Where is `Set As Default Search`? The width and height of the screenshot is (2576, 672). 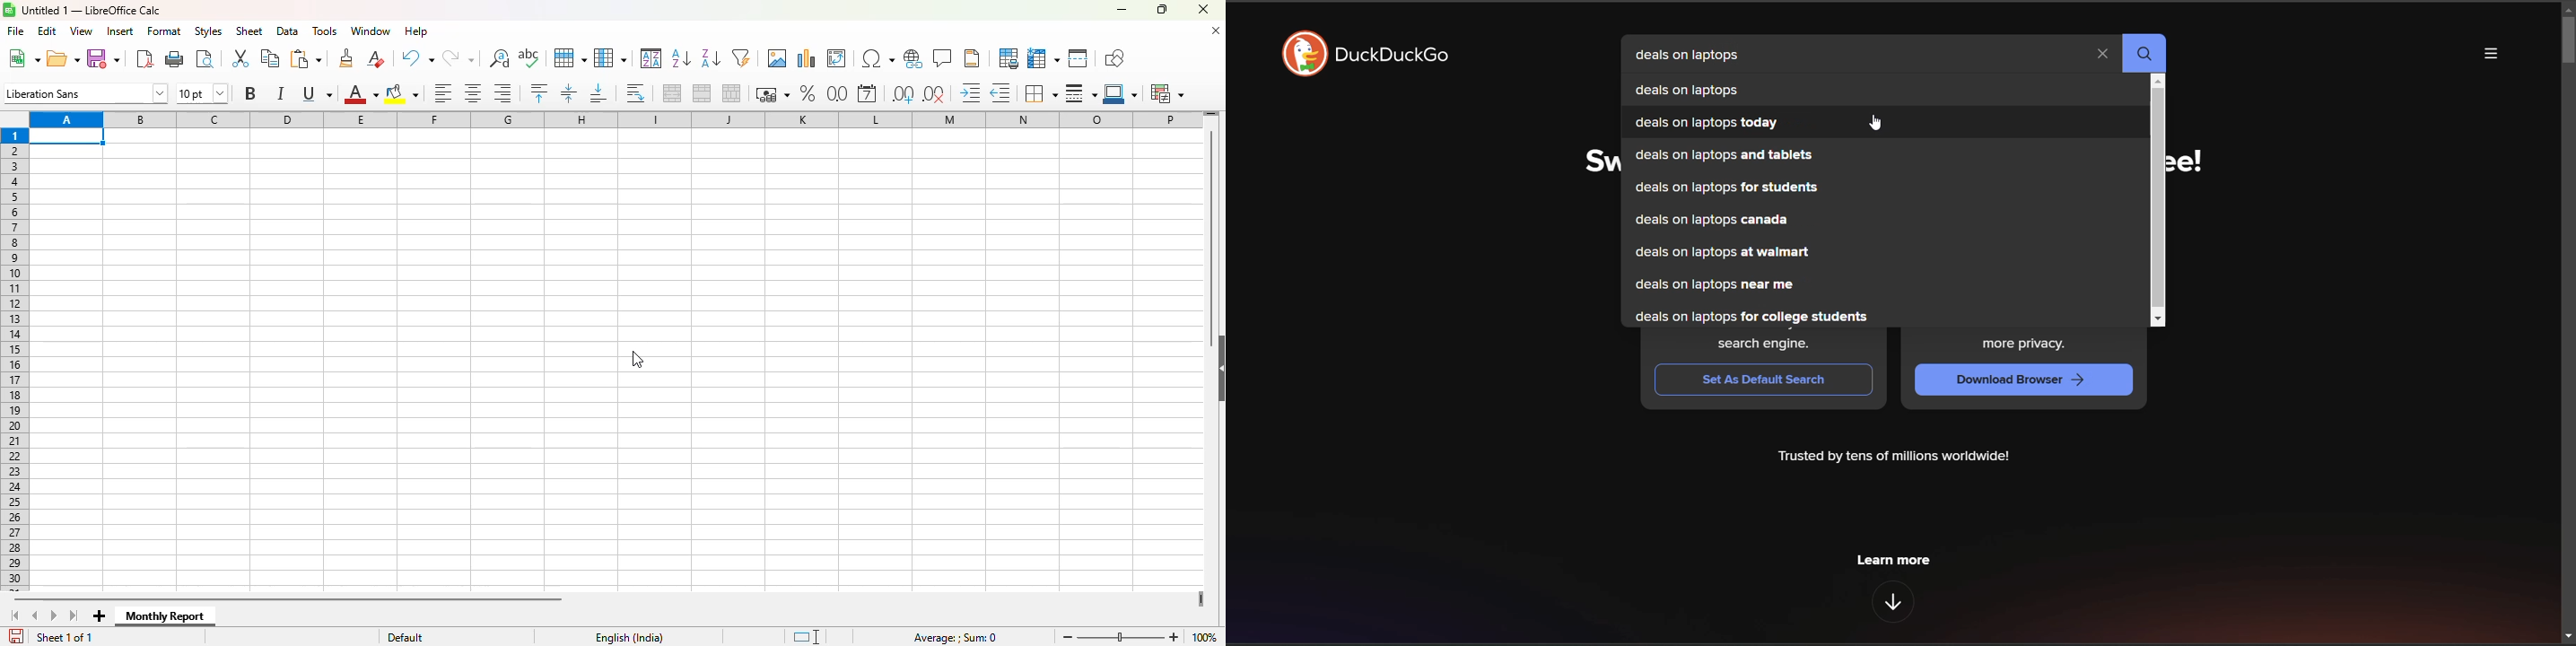
Set As Default Search is located at coordinates (1768, 380).